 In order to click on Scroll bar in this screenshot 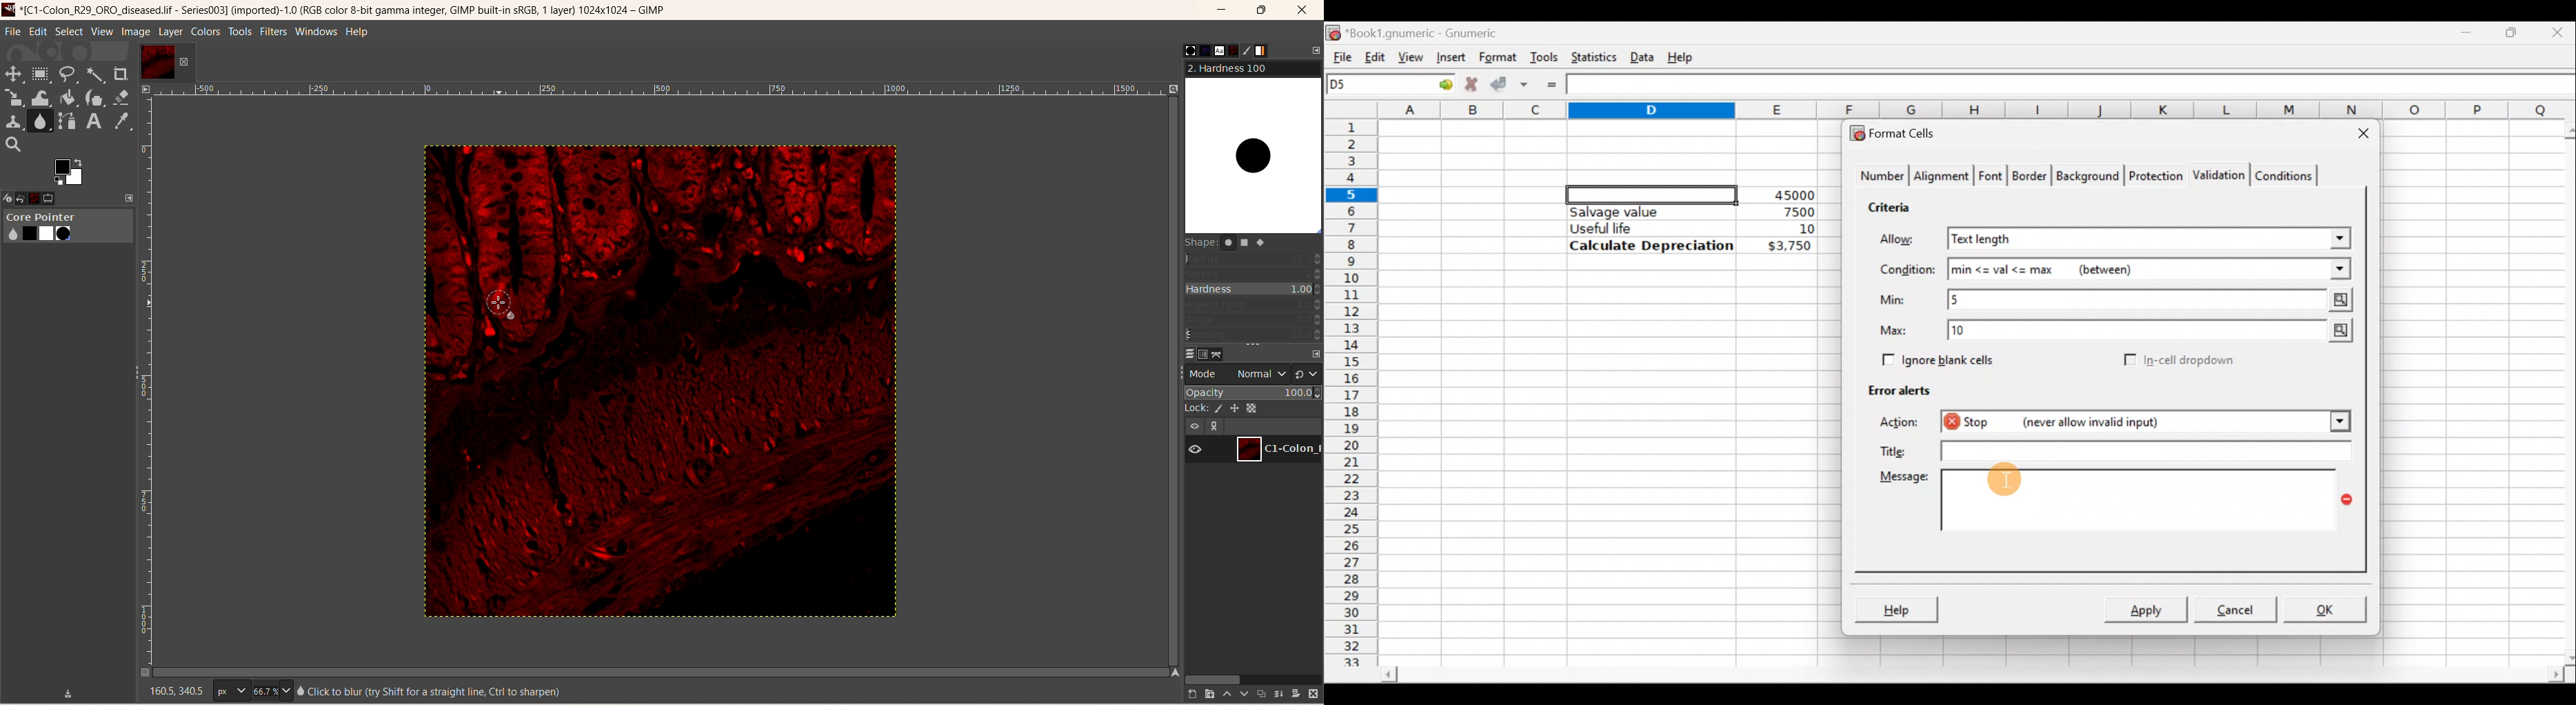, I will do `click(1970, 676)`.